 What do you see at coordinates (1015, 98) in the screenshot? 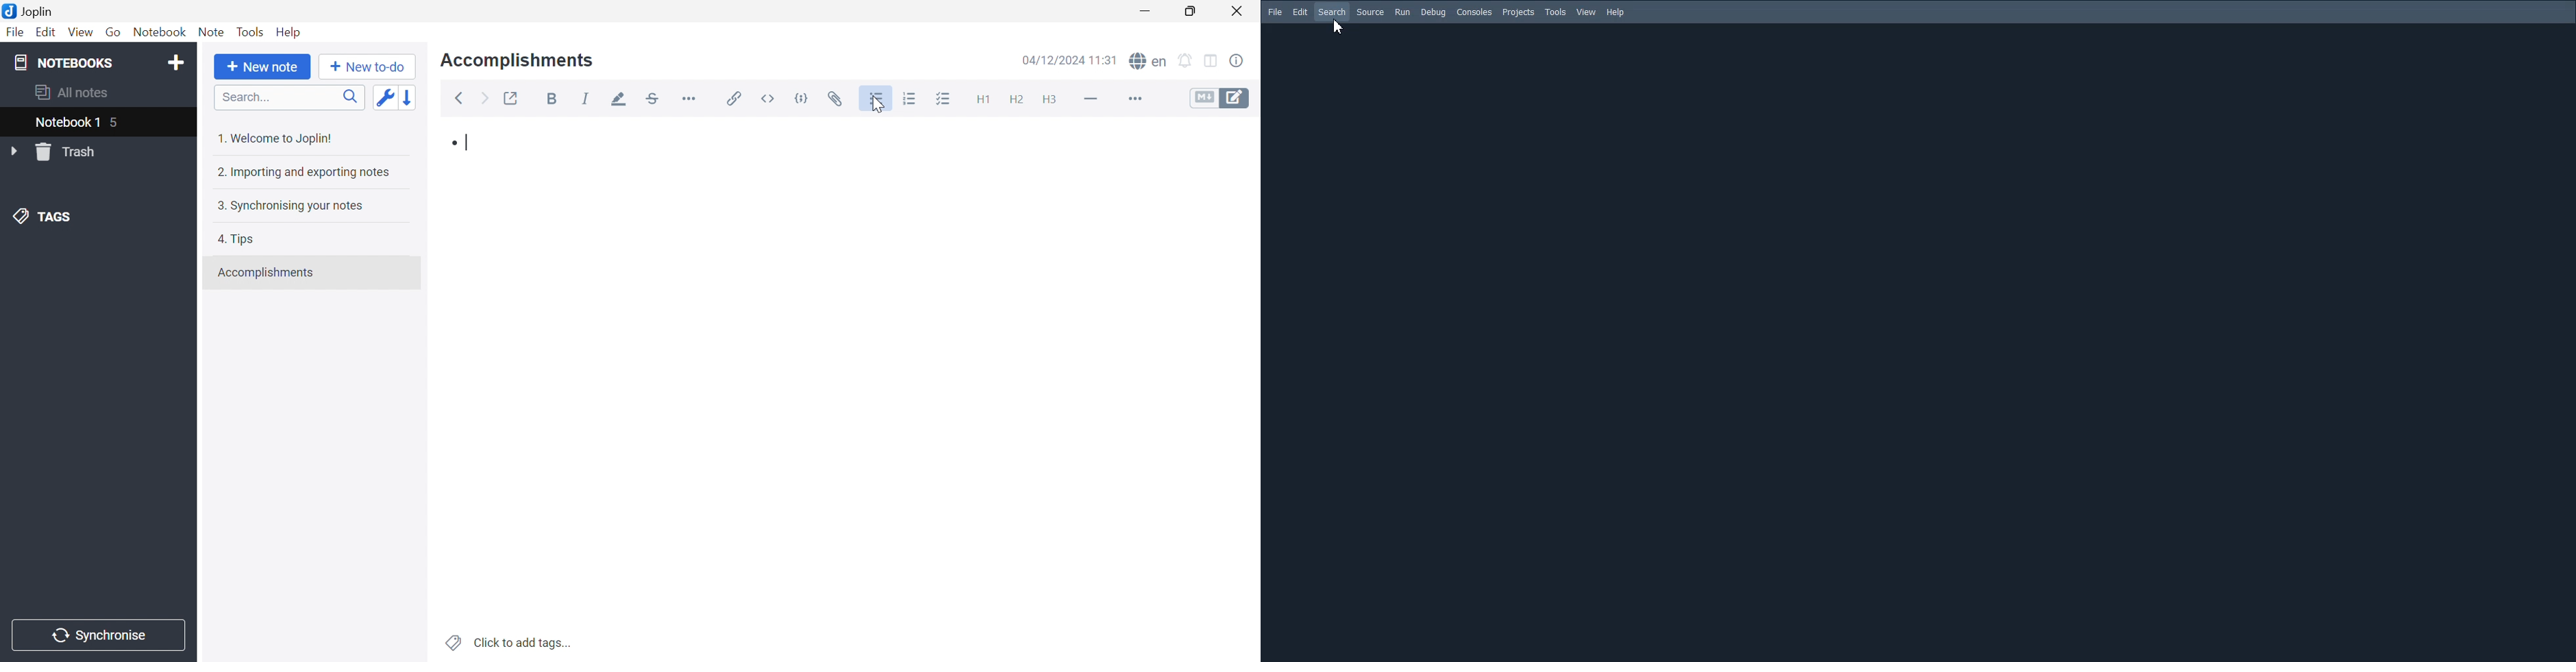
I see `Heading 2` at bounding box center [1015, 98].